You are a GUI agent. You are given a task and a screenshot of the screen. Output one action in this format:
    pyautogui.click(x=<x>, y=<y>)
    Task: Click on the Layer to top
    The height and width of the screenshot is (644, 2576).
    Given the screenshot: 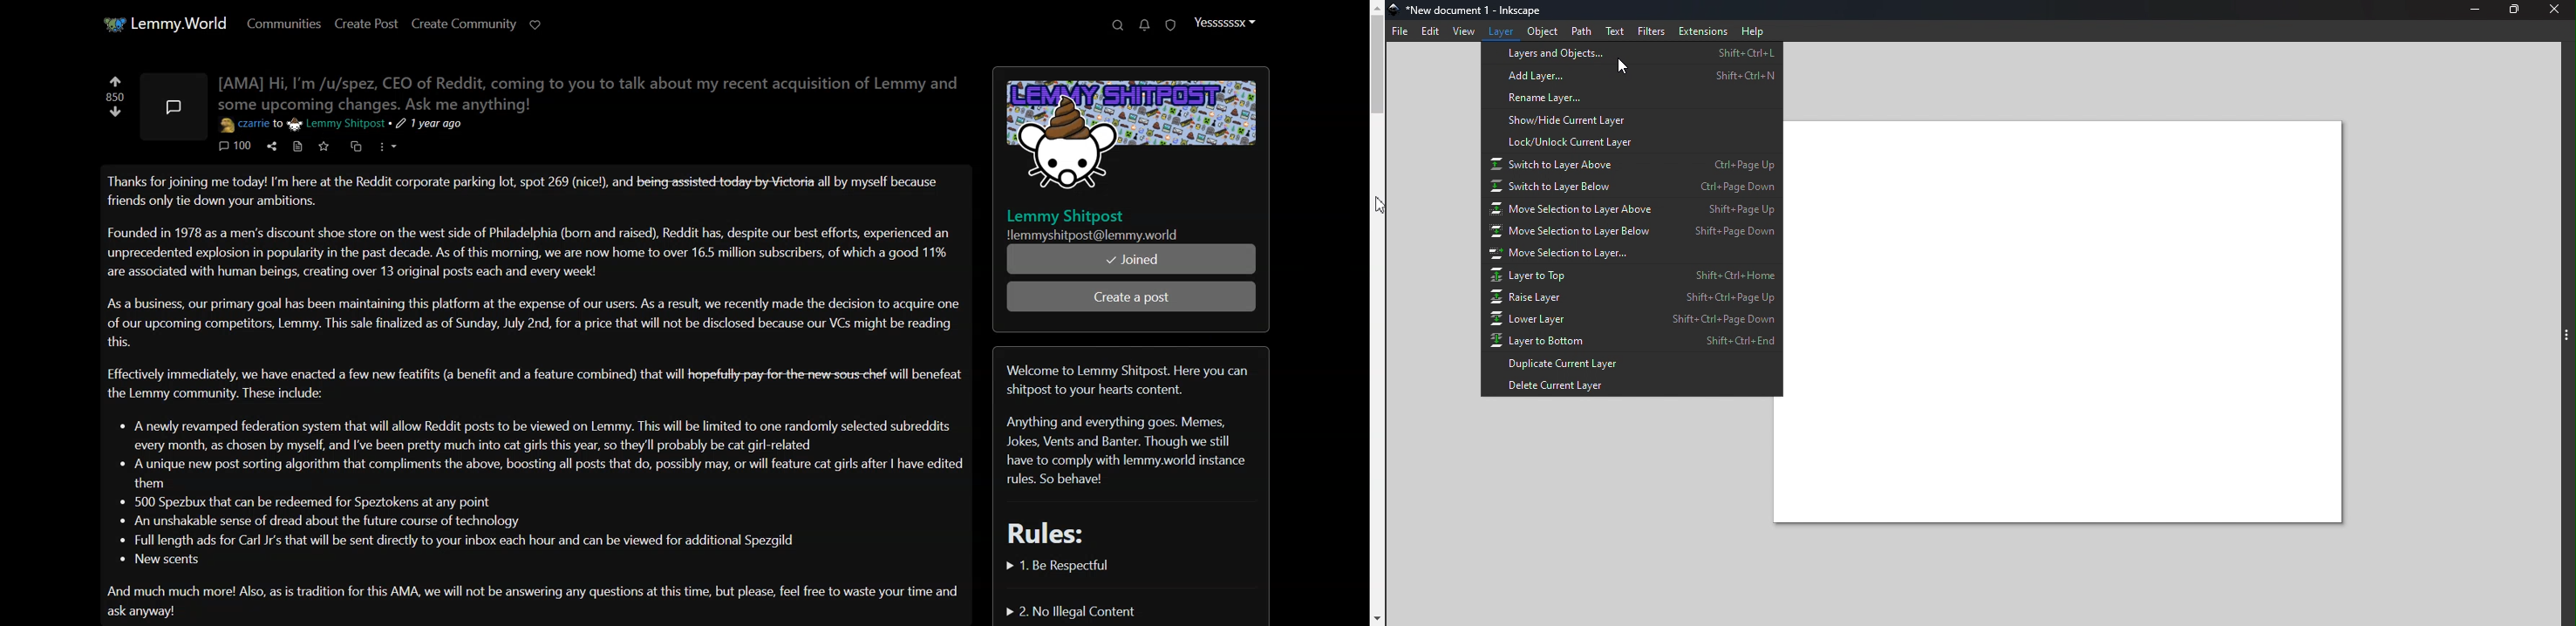 What is the action you would take?
    pyautogui.click(x=1630, y=276)
    